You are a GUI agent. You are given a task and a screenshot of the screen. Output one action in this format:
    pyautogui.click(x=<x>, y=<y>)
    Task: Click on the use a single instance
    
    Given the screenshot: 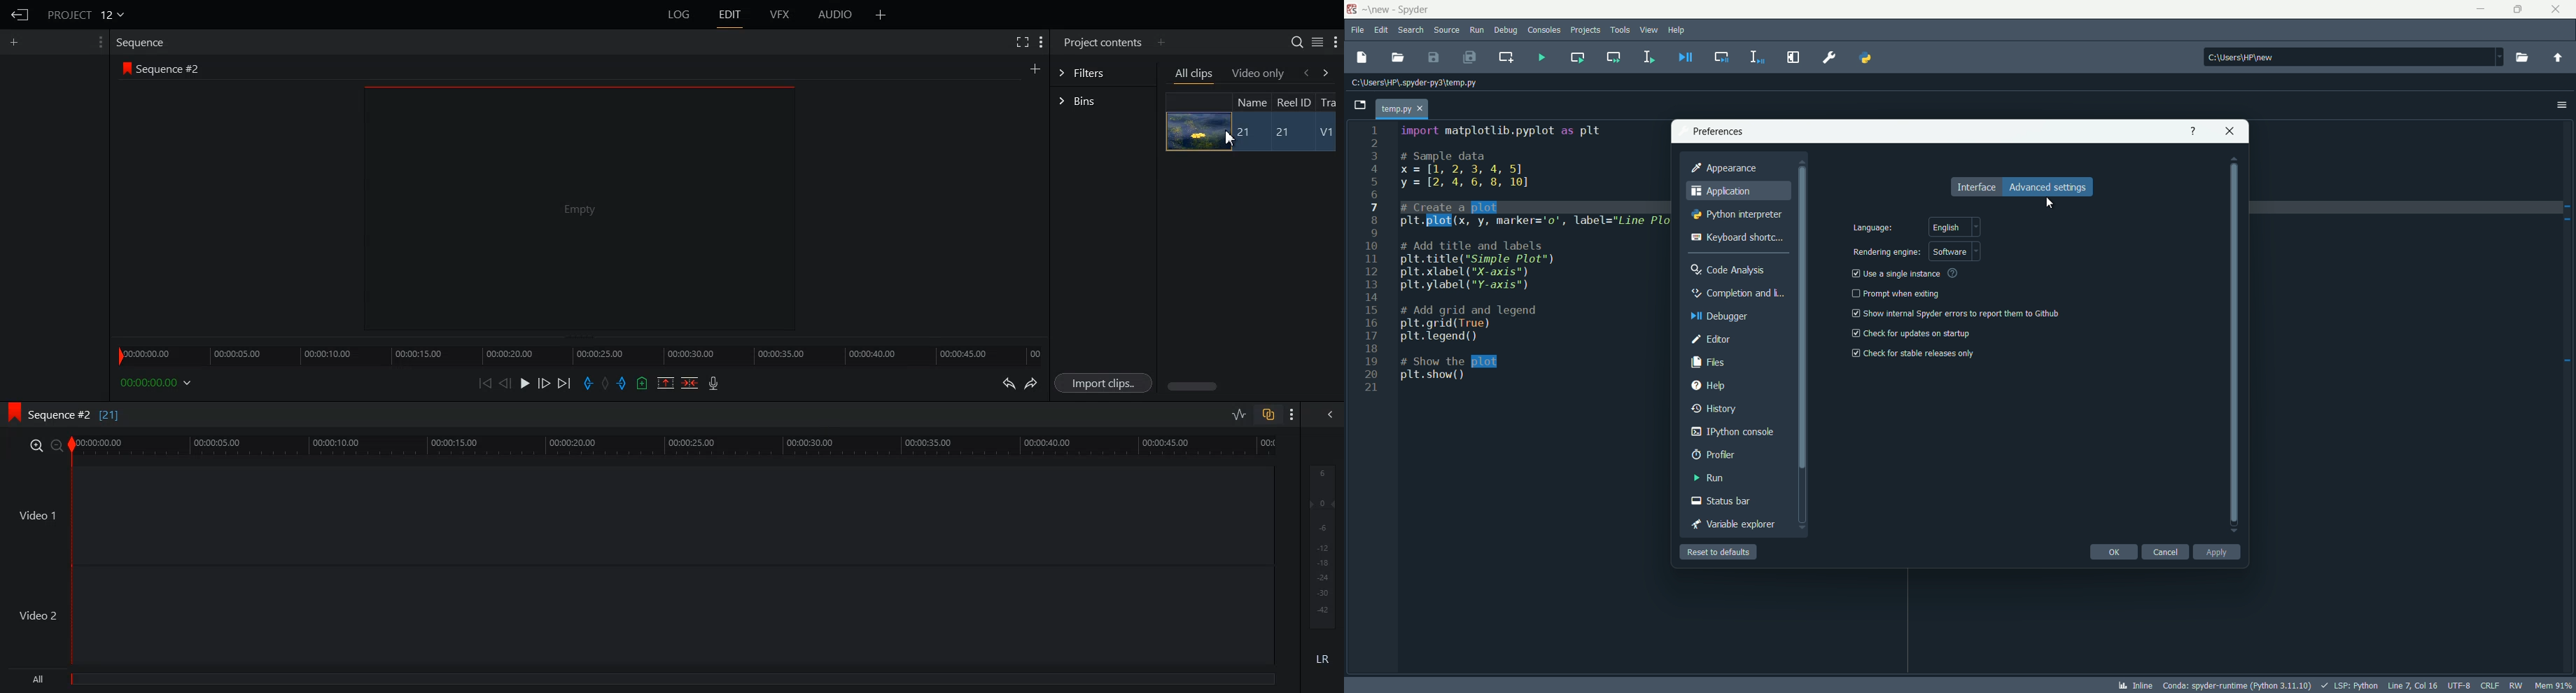 What is the action you would take?
    pyautogui.click(x=1903, y=273)
    